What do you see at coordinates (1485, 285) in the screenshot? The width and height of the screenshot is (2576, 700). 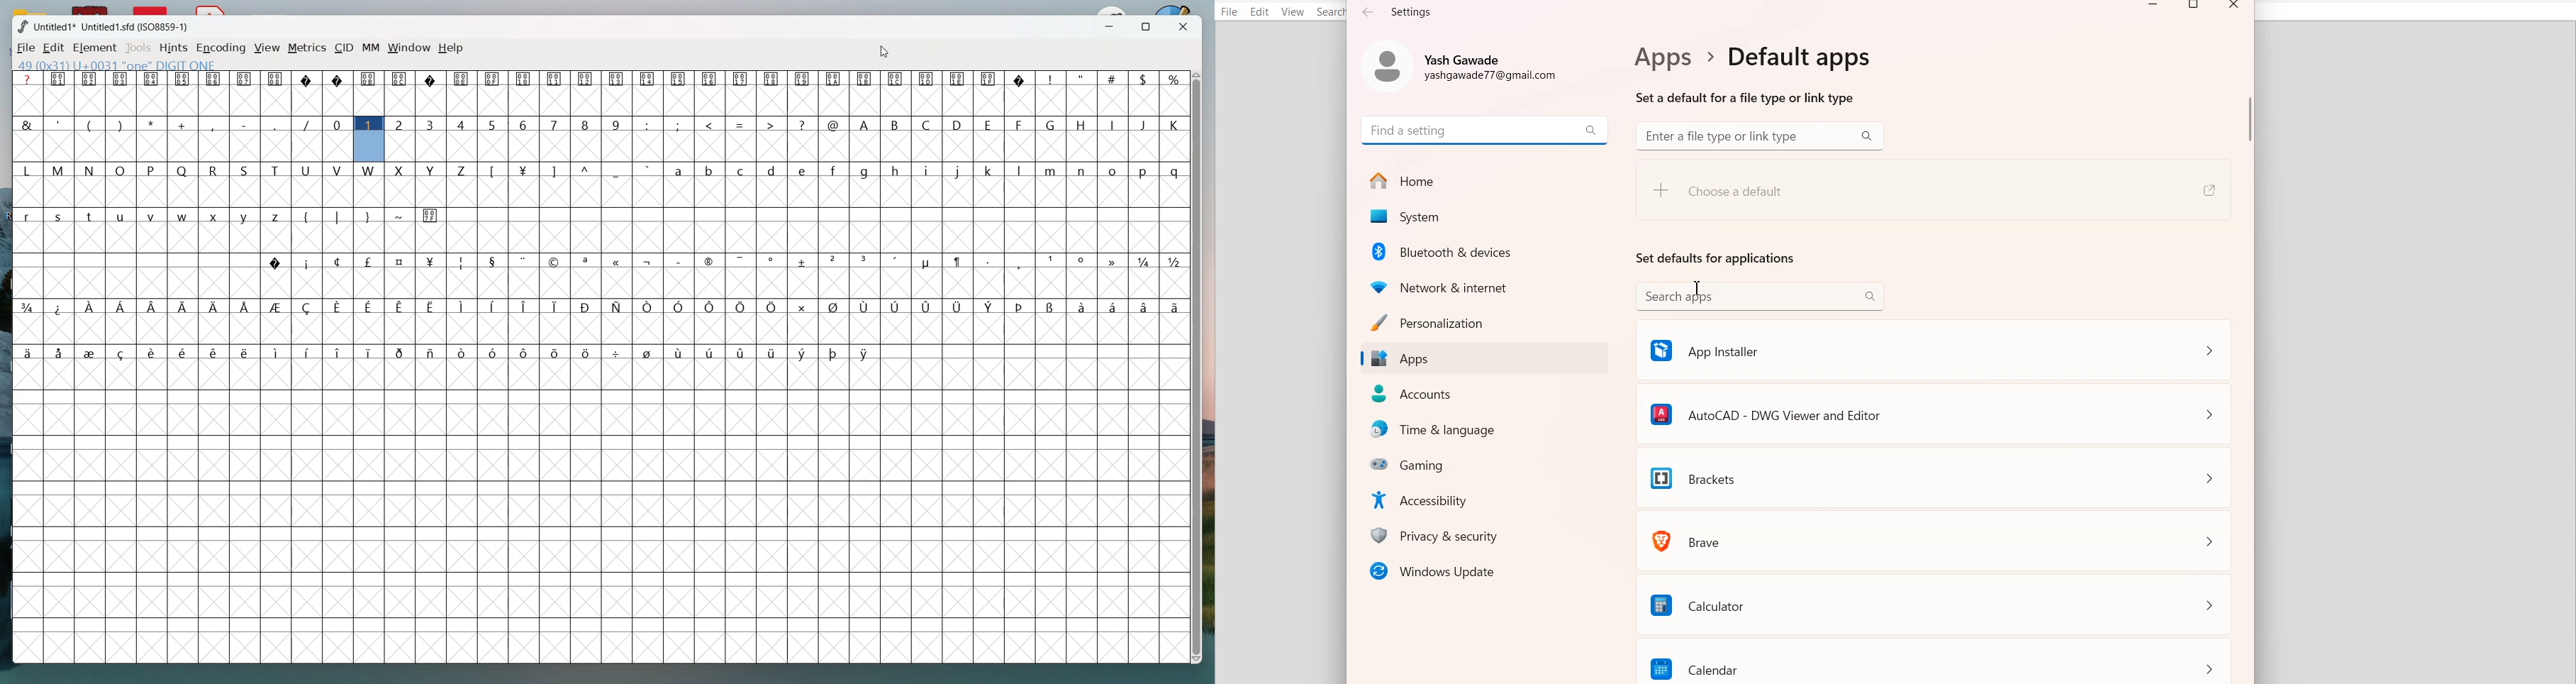 I see `Network & Internet` at bounding box center [1485, 285].